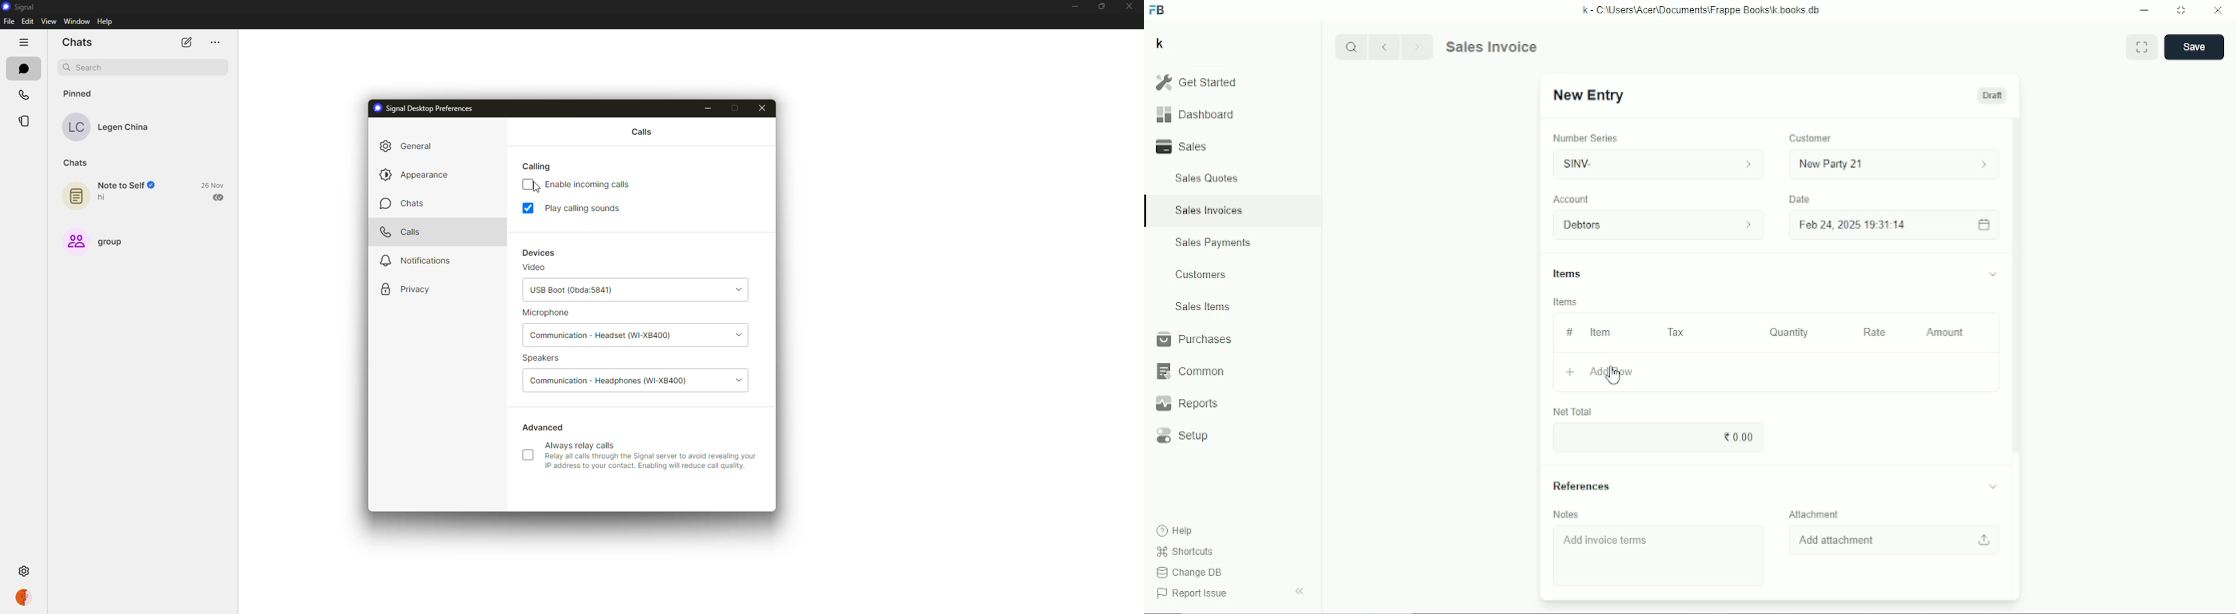 This screenshot has width=2240, height=616. I want to click on Toggle between form and full width, so click(2182, 11).